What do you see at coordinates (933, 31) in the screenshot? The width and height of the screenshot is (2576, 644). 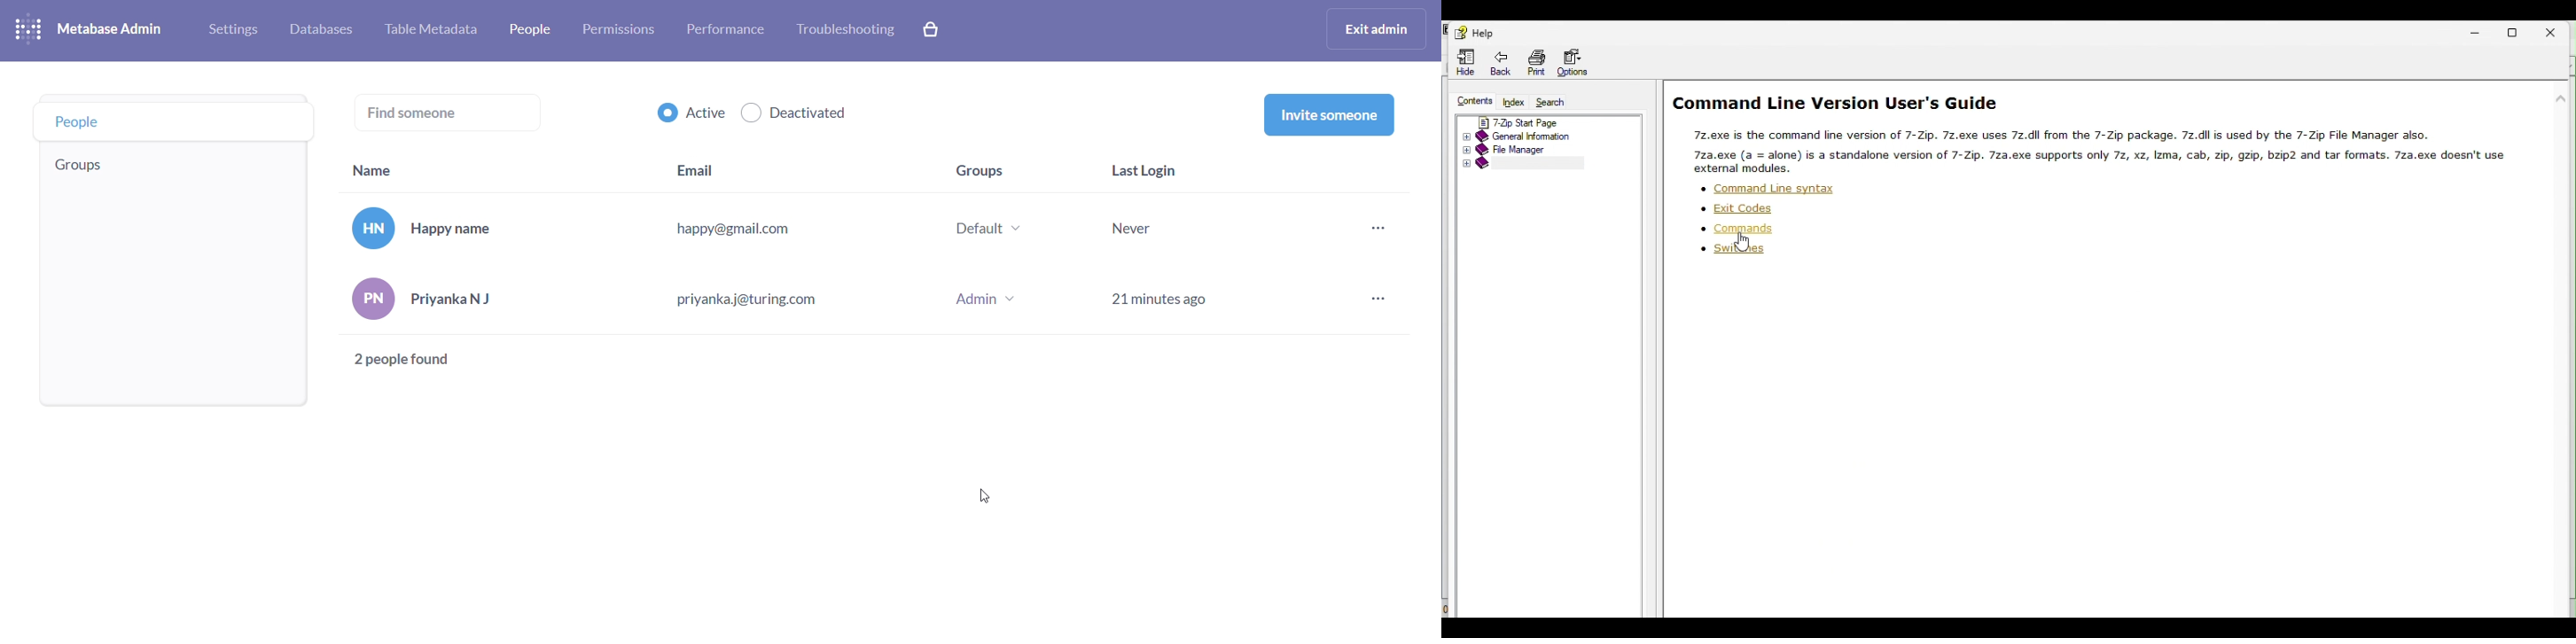 I see `explore paid features` at bounding box center [933, 31].